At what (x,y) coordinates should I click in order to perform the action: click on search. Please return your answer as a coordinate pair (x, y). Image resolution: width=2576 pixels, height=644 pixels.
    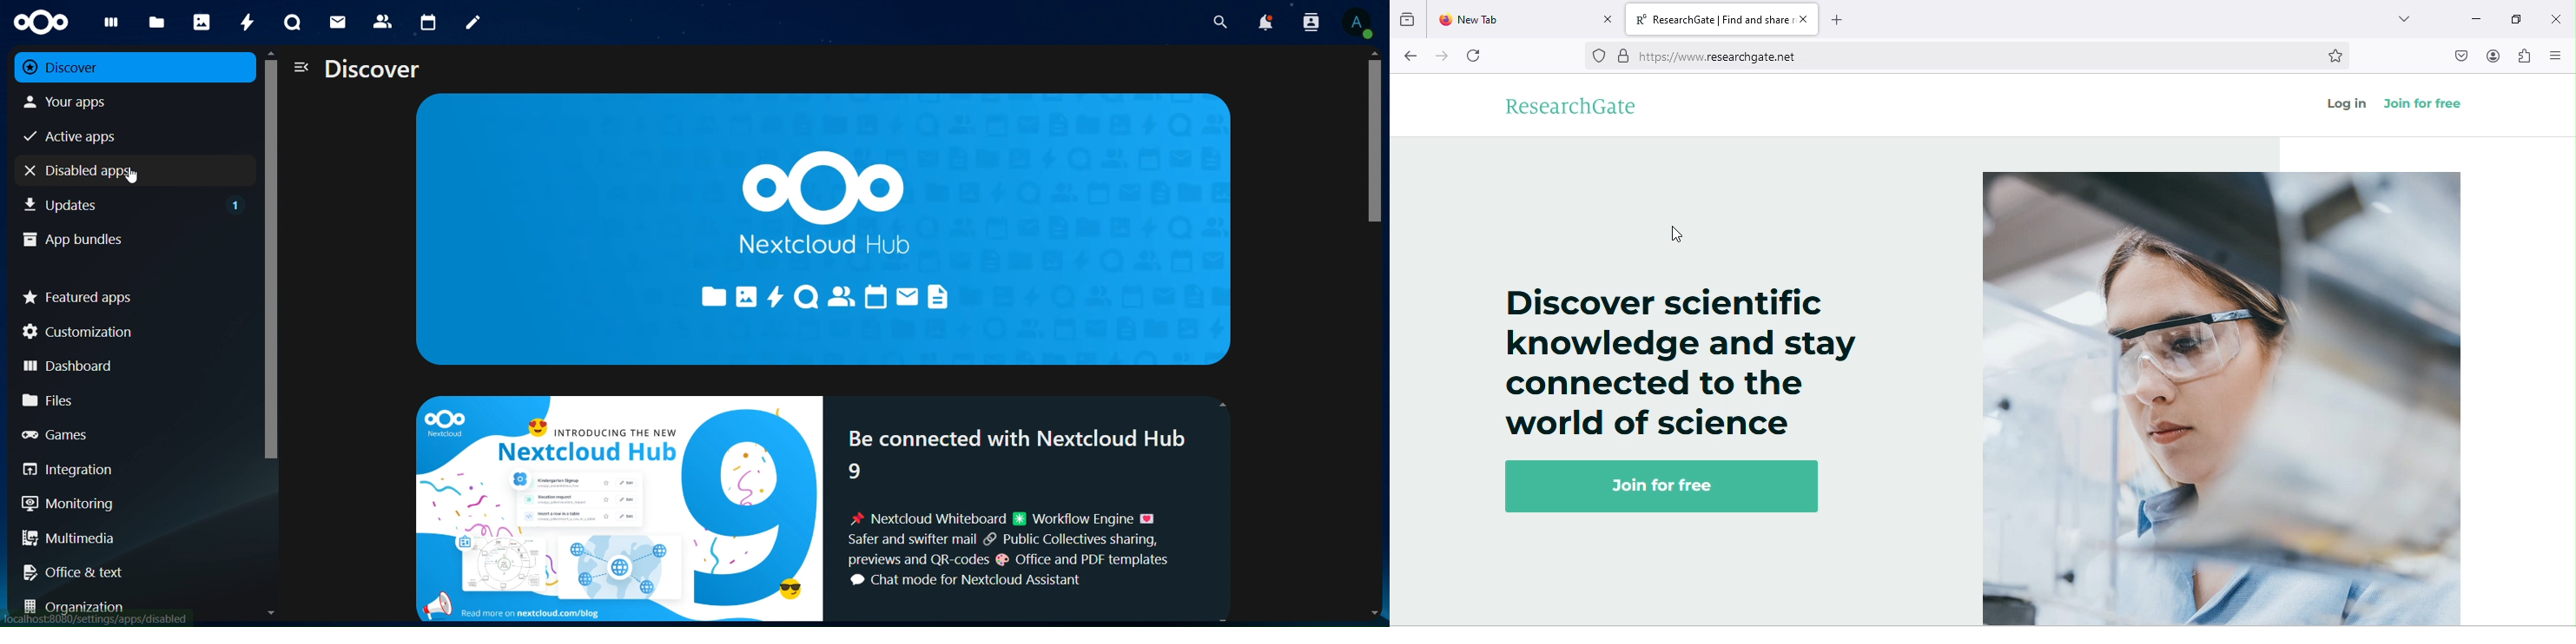
    Looking at the image, I should click on (1221, 22).